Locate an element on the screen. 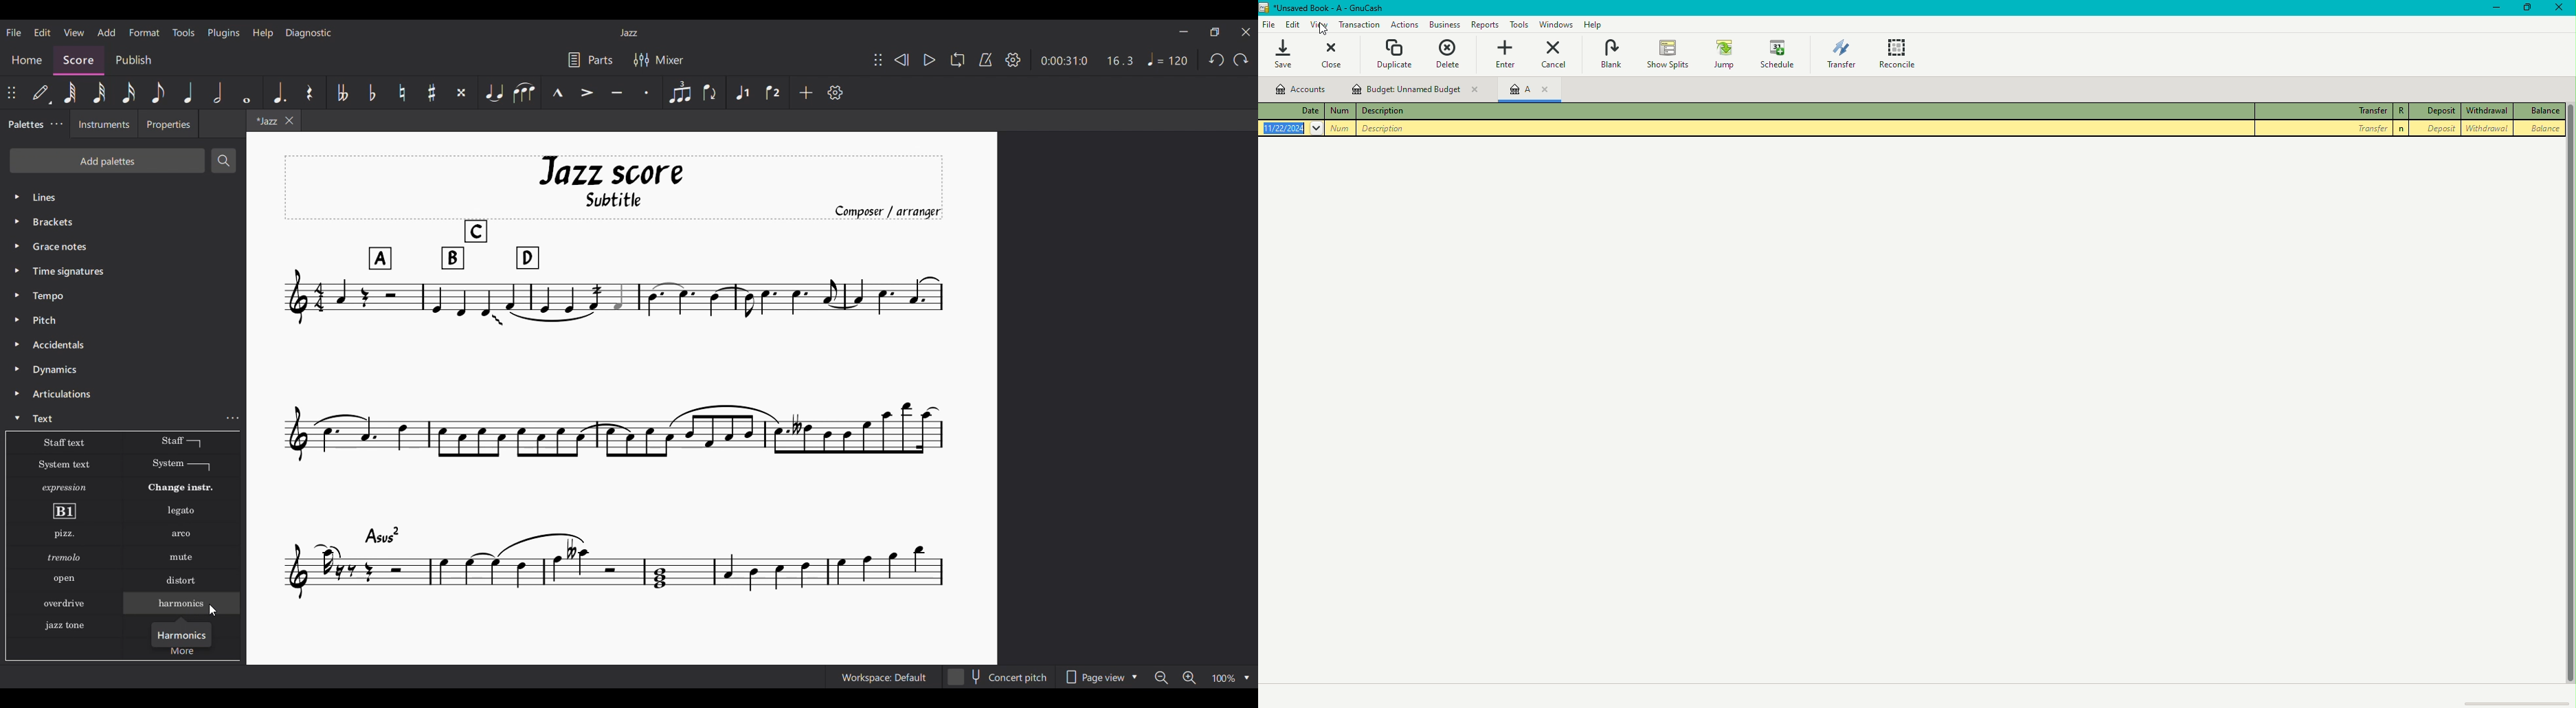 This screenshot has height=728, width=2576. Accent is located at coordinates (587, 92).